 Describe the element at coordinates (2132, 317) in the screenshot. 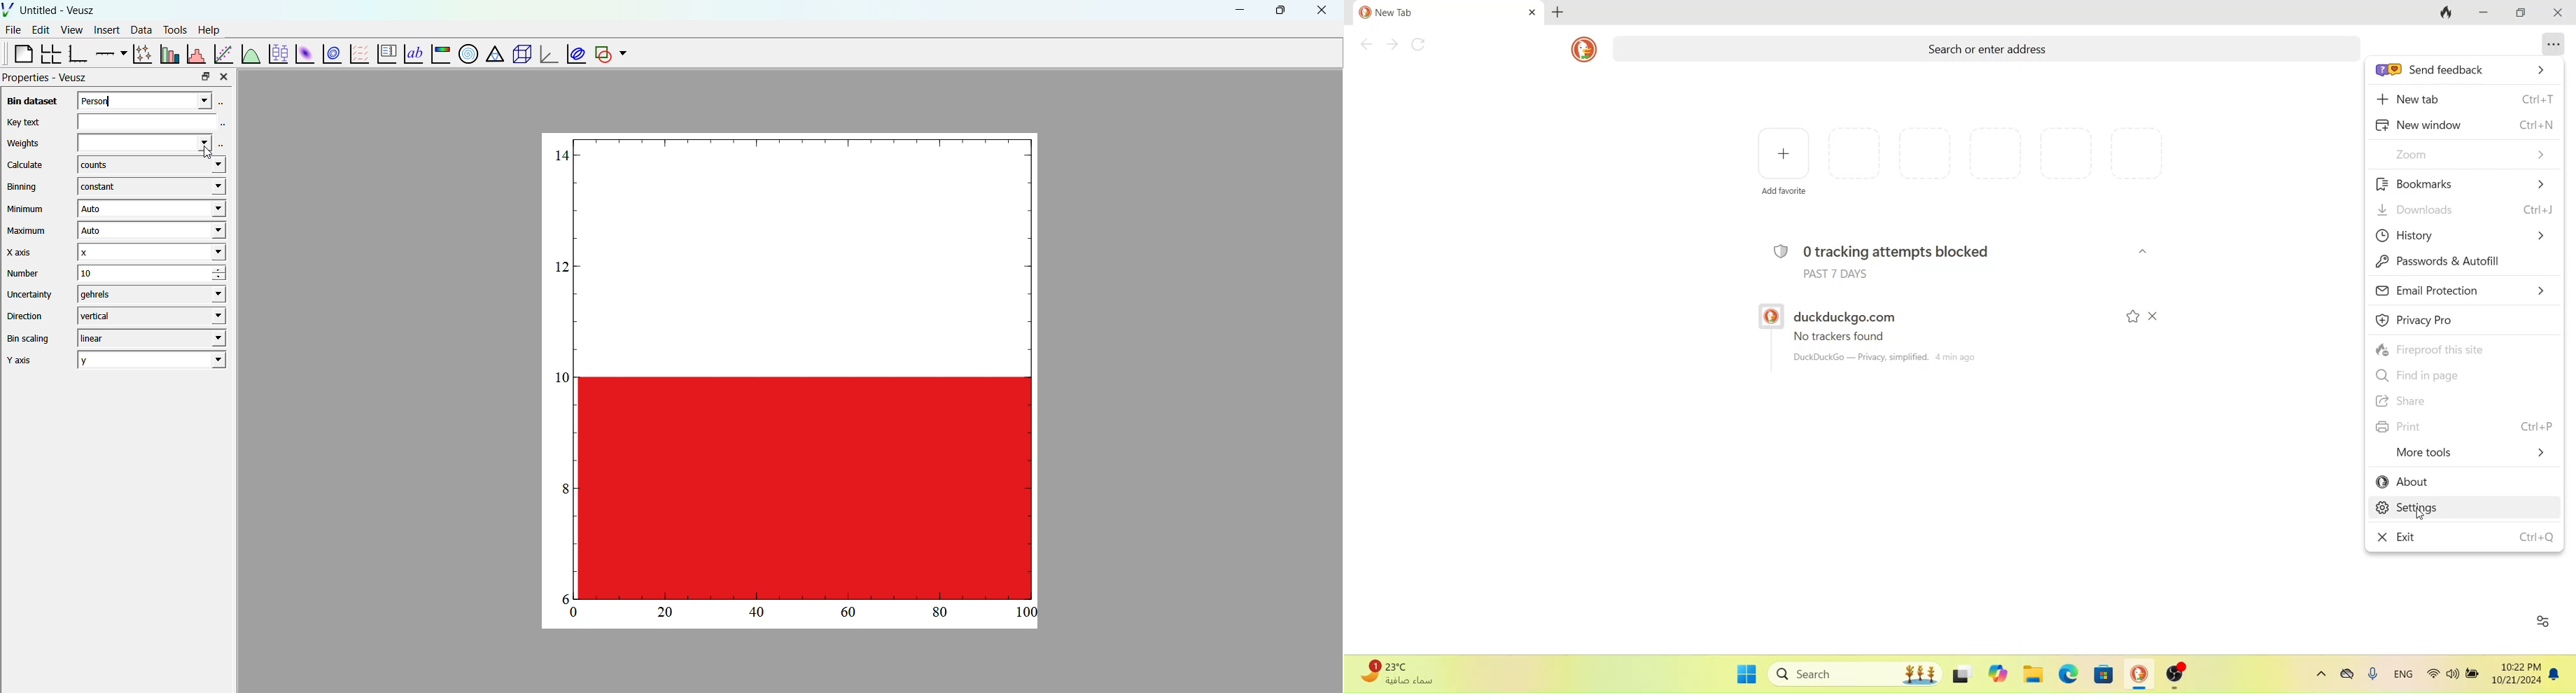

I see `mark star` at that location.